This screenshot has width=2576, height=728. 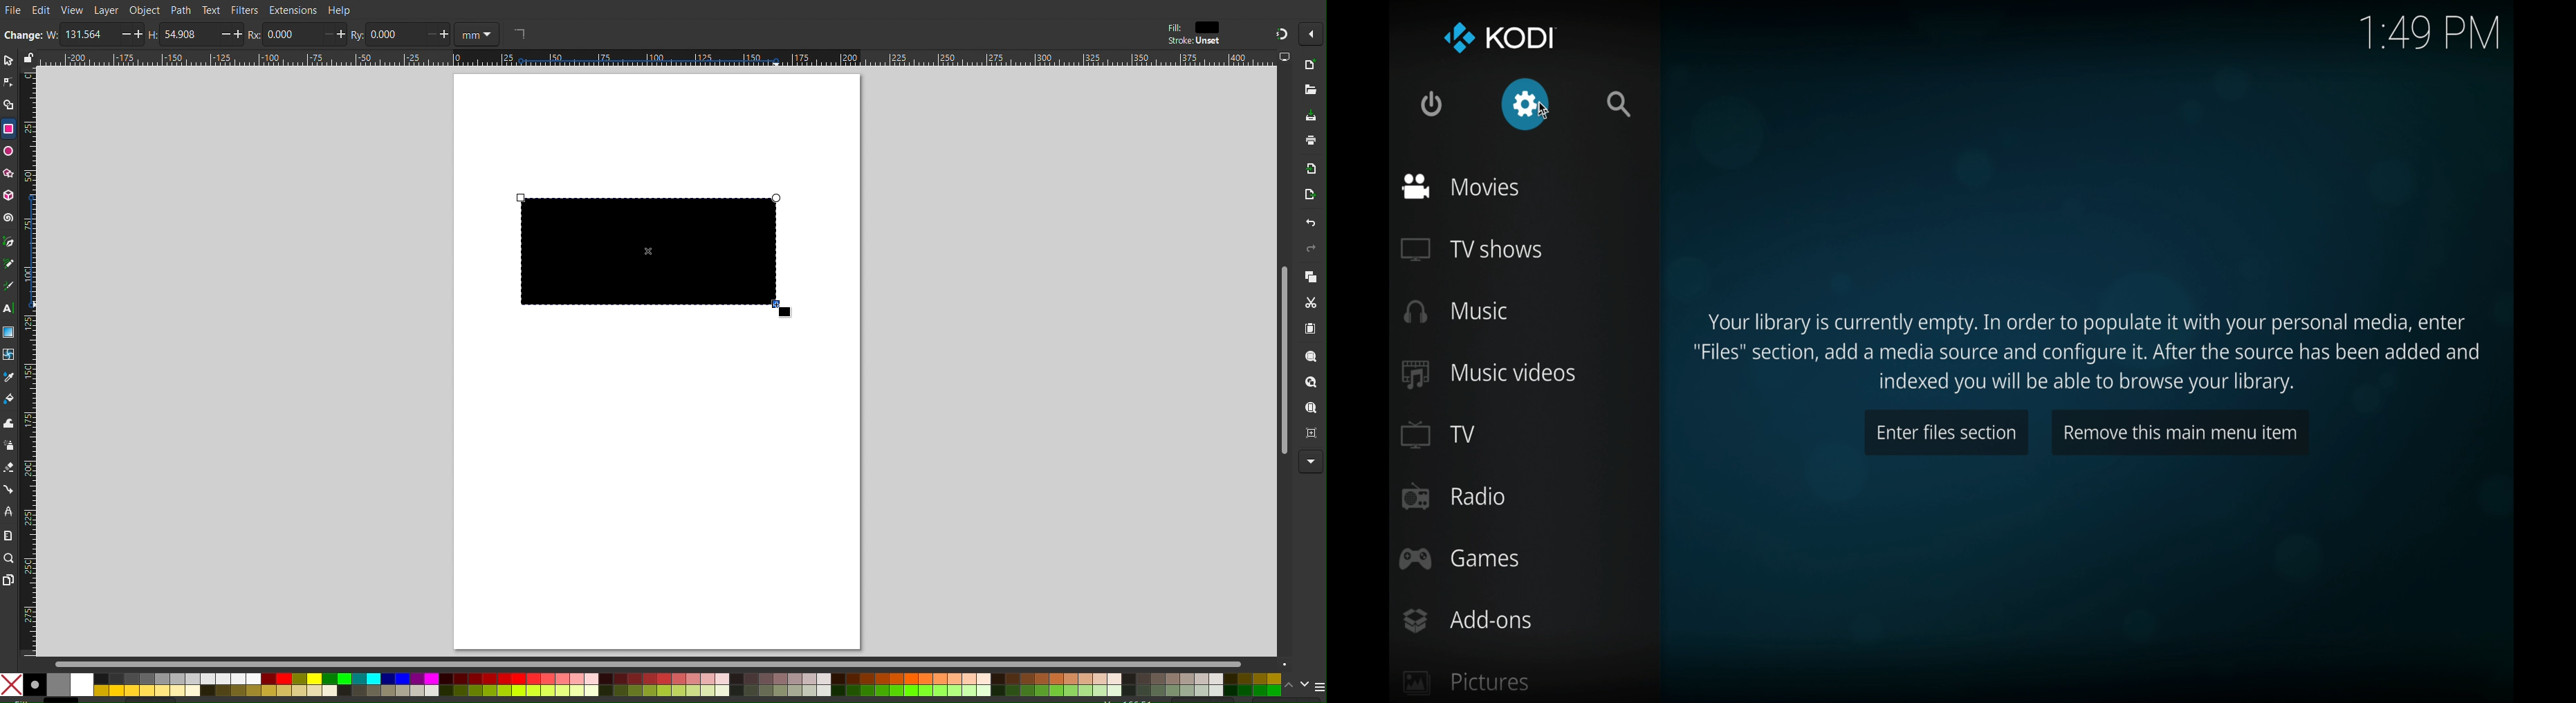 I want to click on radio, so click(x=1454, y=497).